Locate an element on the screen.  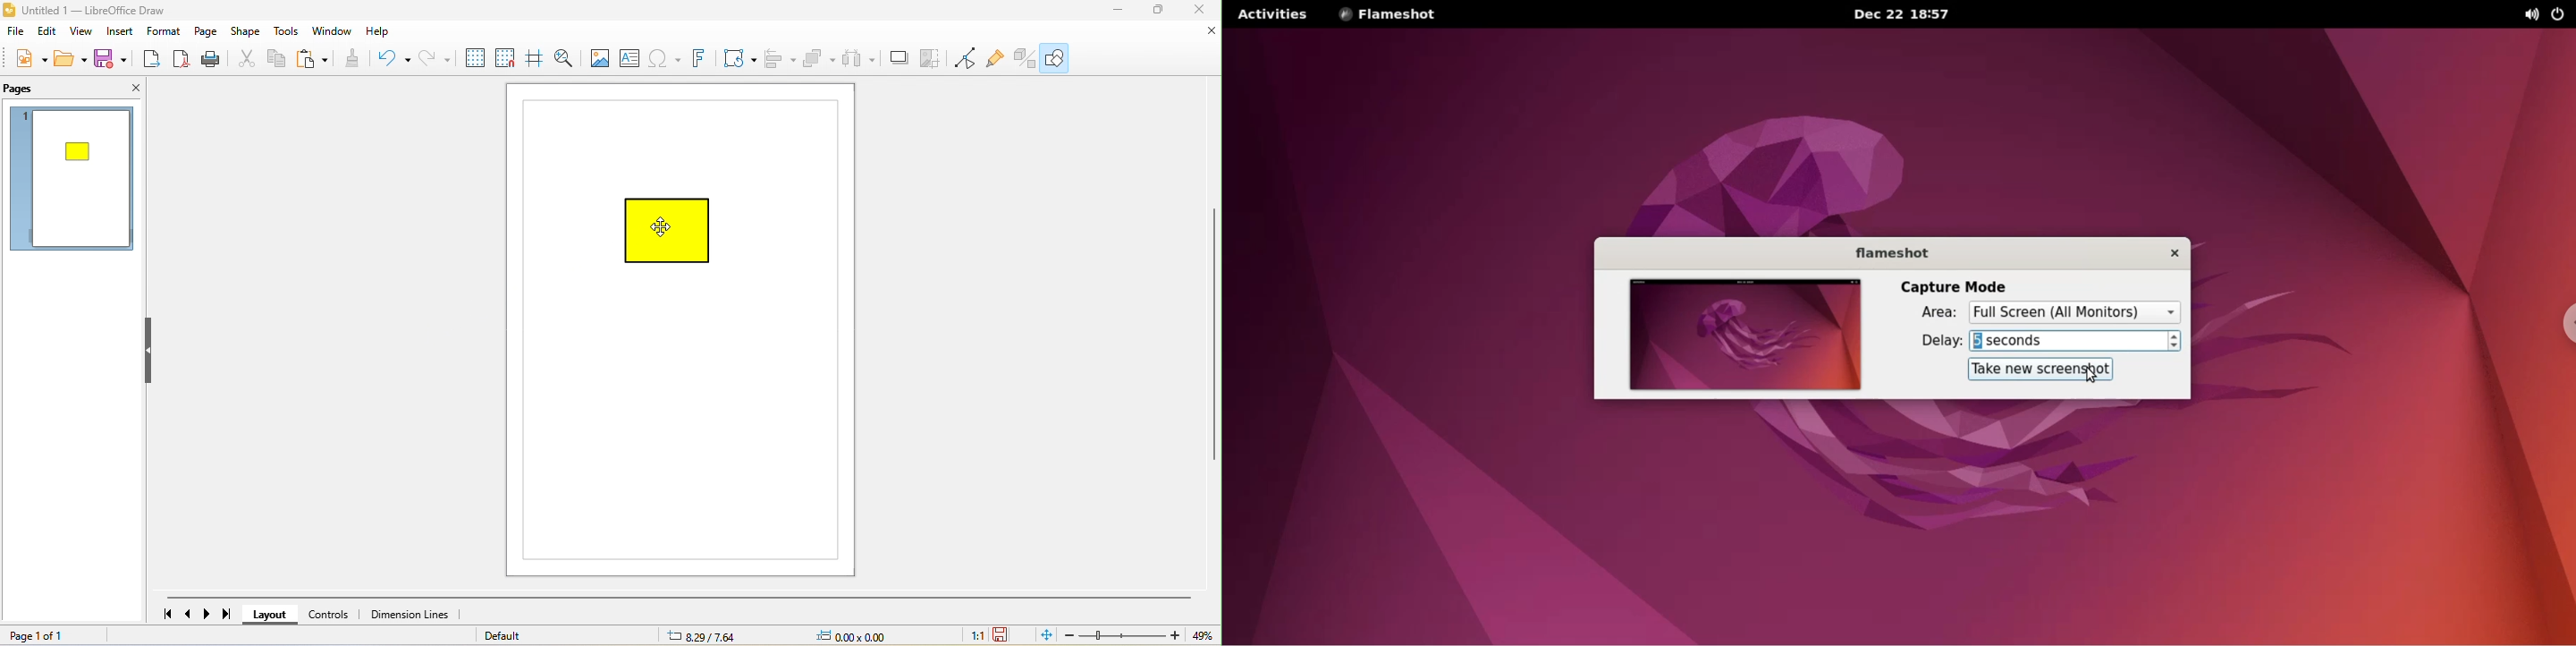
help is located at coordinates (386, 32).